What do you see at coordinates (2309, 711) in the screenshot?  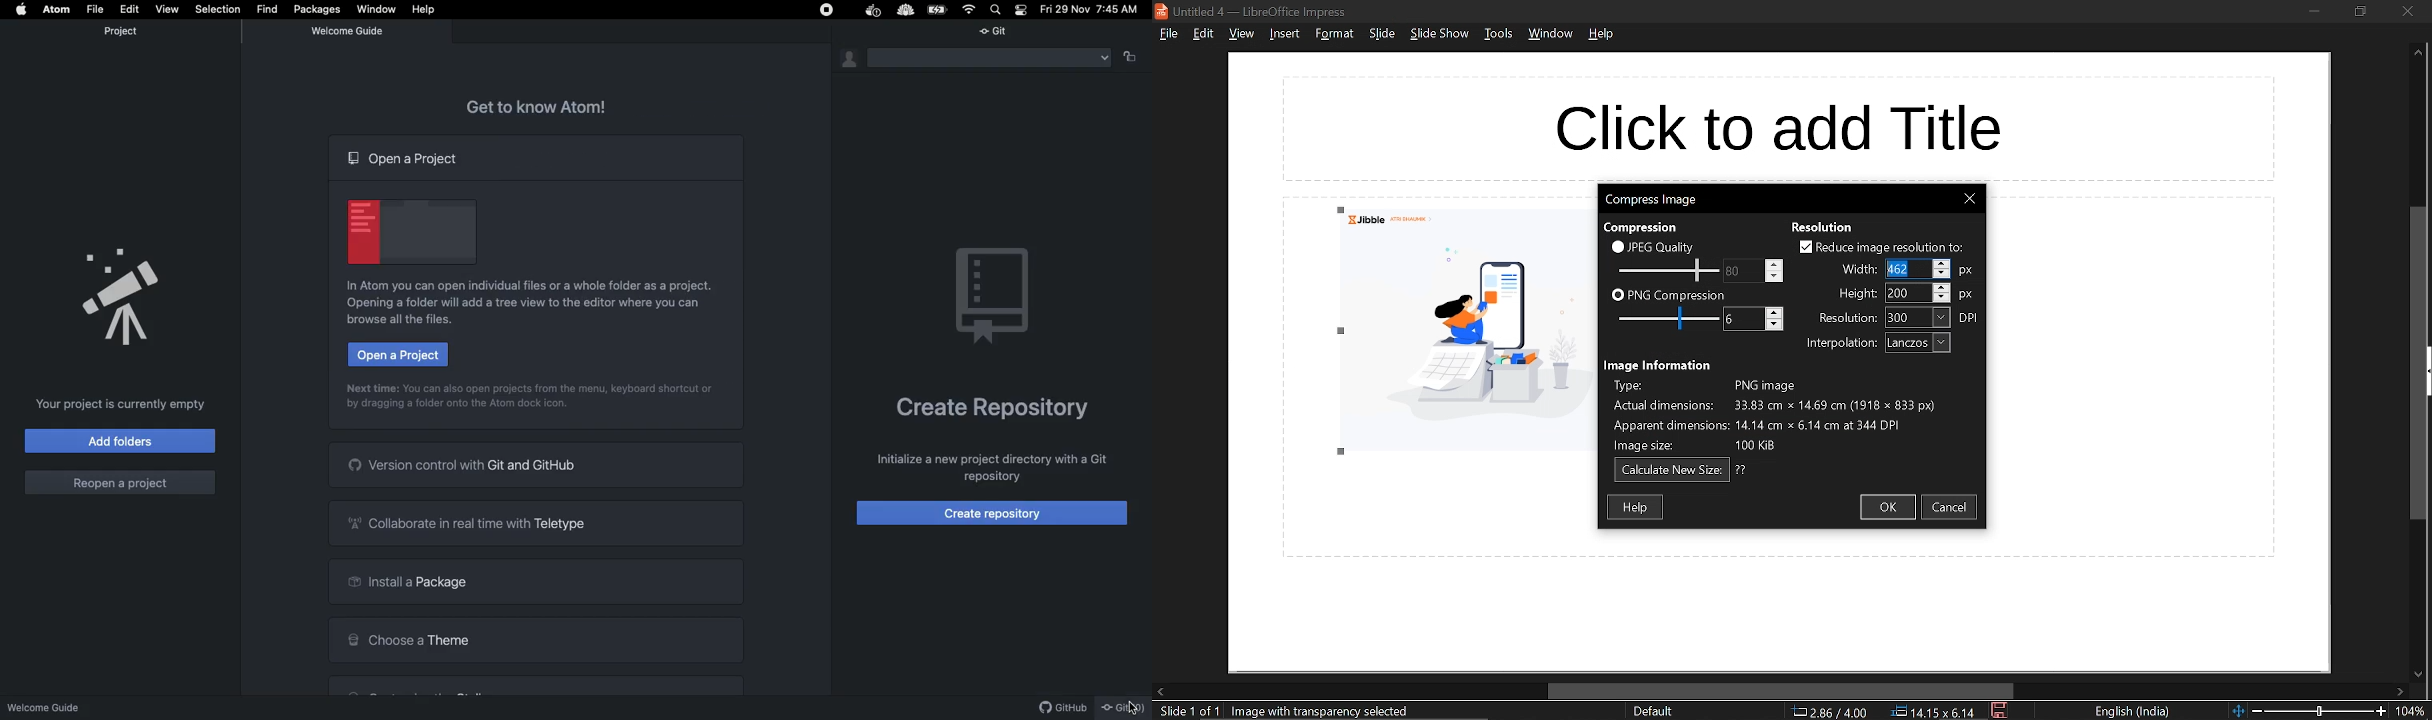 I see `change zoom` at bounding box center [2309, 711].